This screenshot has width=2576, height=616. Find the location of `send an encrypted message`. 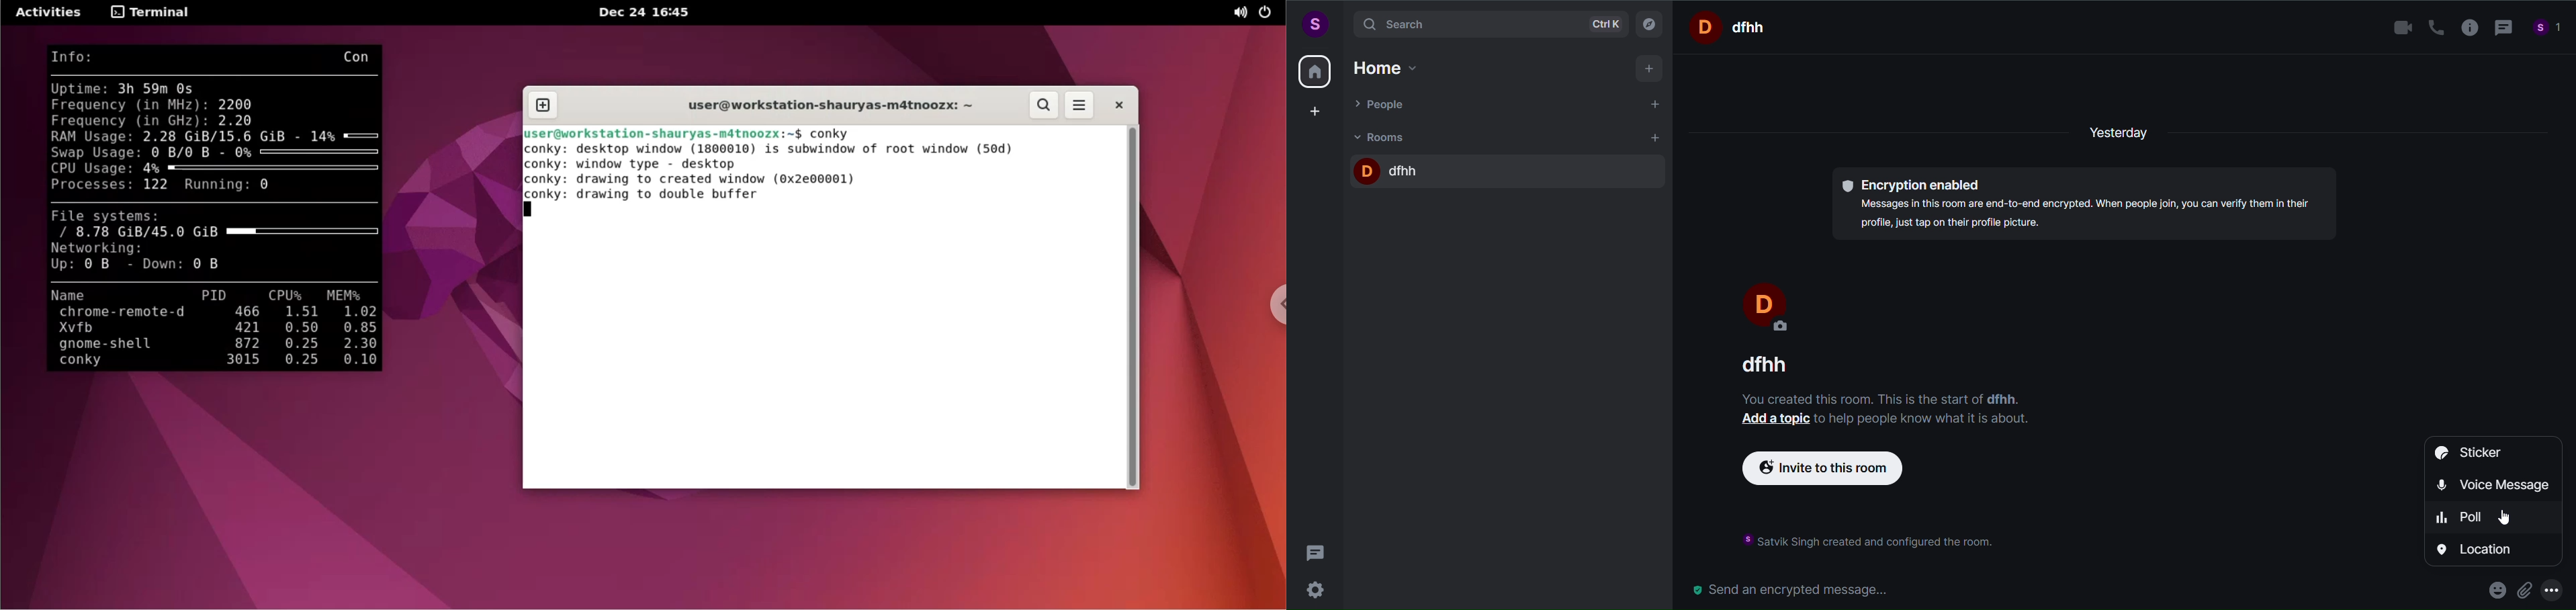

send an encrypted message is located at coordinates (1797, 589).